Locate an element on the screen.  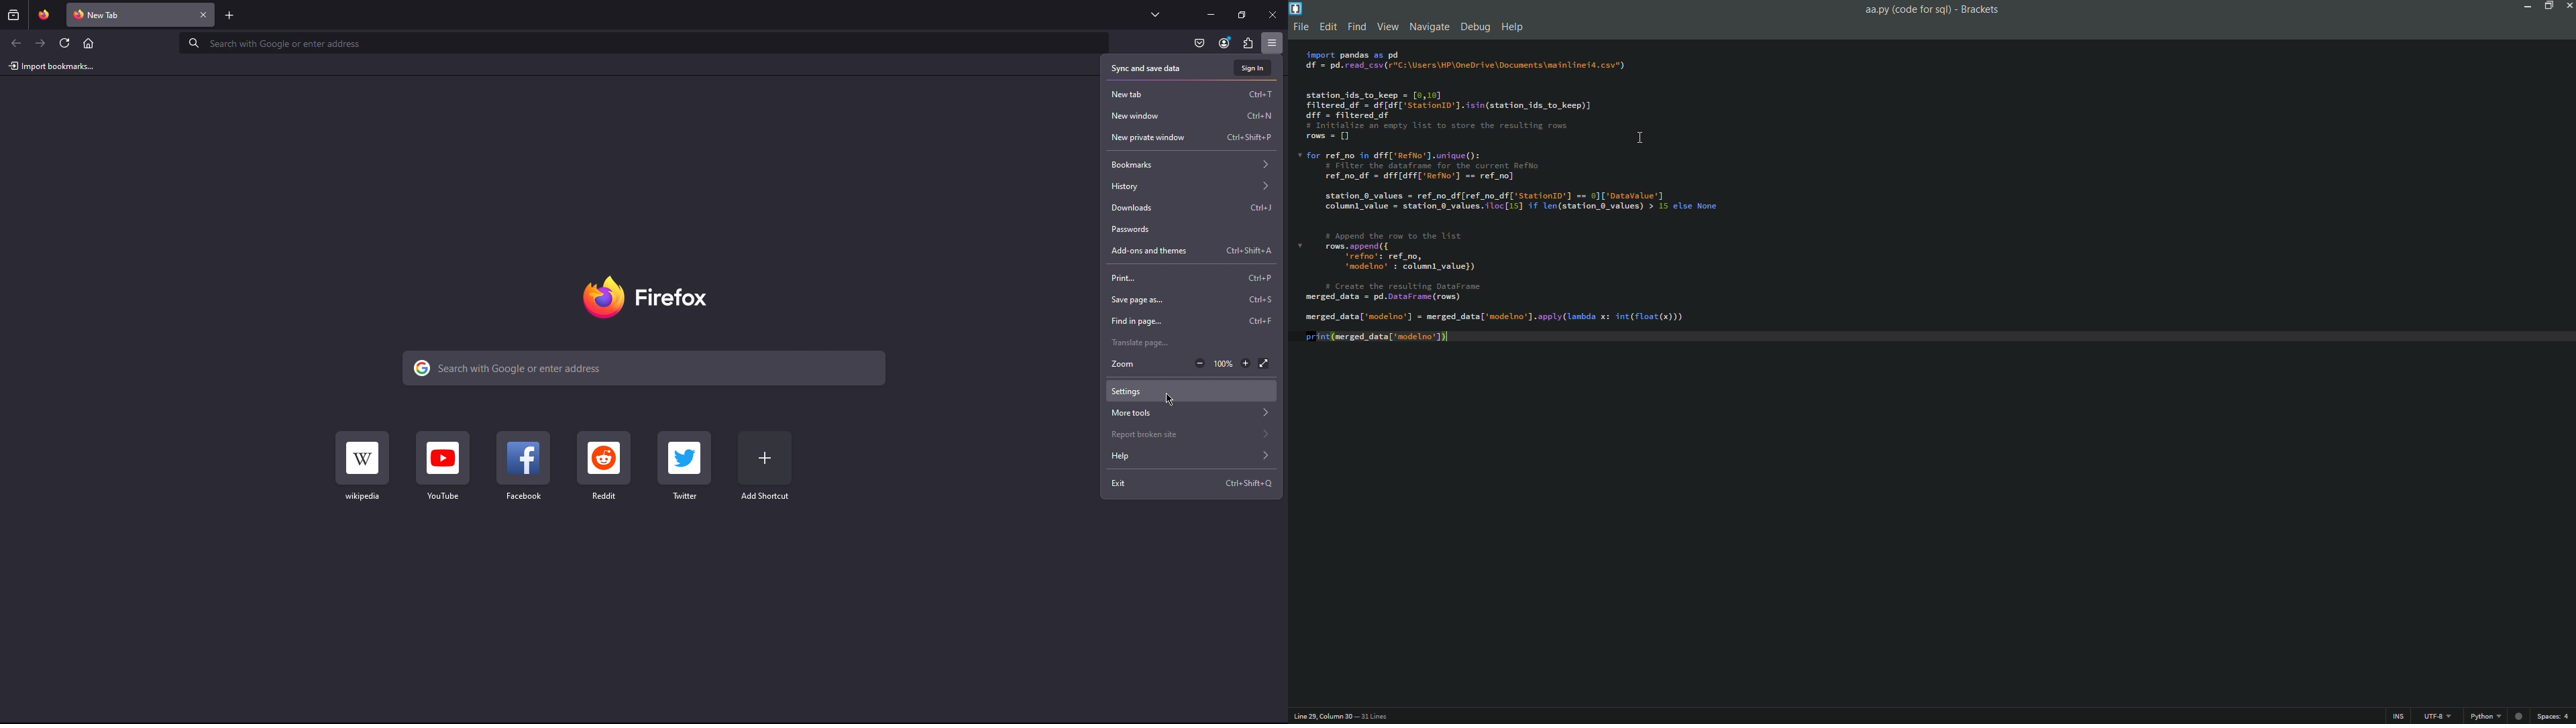
Current zoom factor is located at coordinates (1224, 363).